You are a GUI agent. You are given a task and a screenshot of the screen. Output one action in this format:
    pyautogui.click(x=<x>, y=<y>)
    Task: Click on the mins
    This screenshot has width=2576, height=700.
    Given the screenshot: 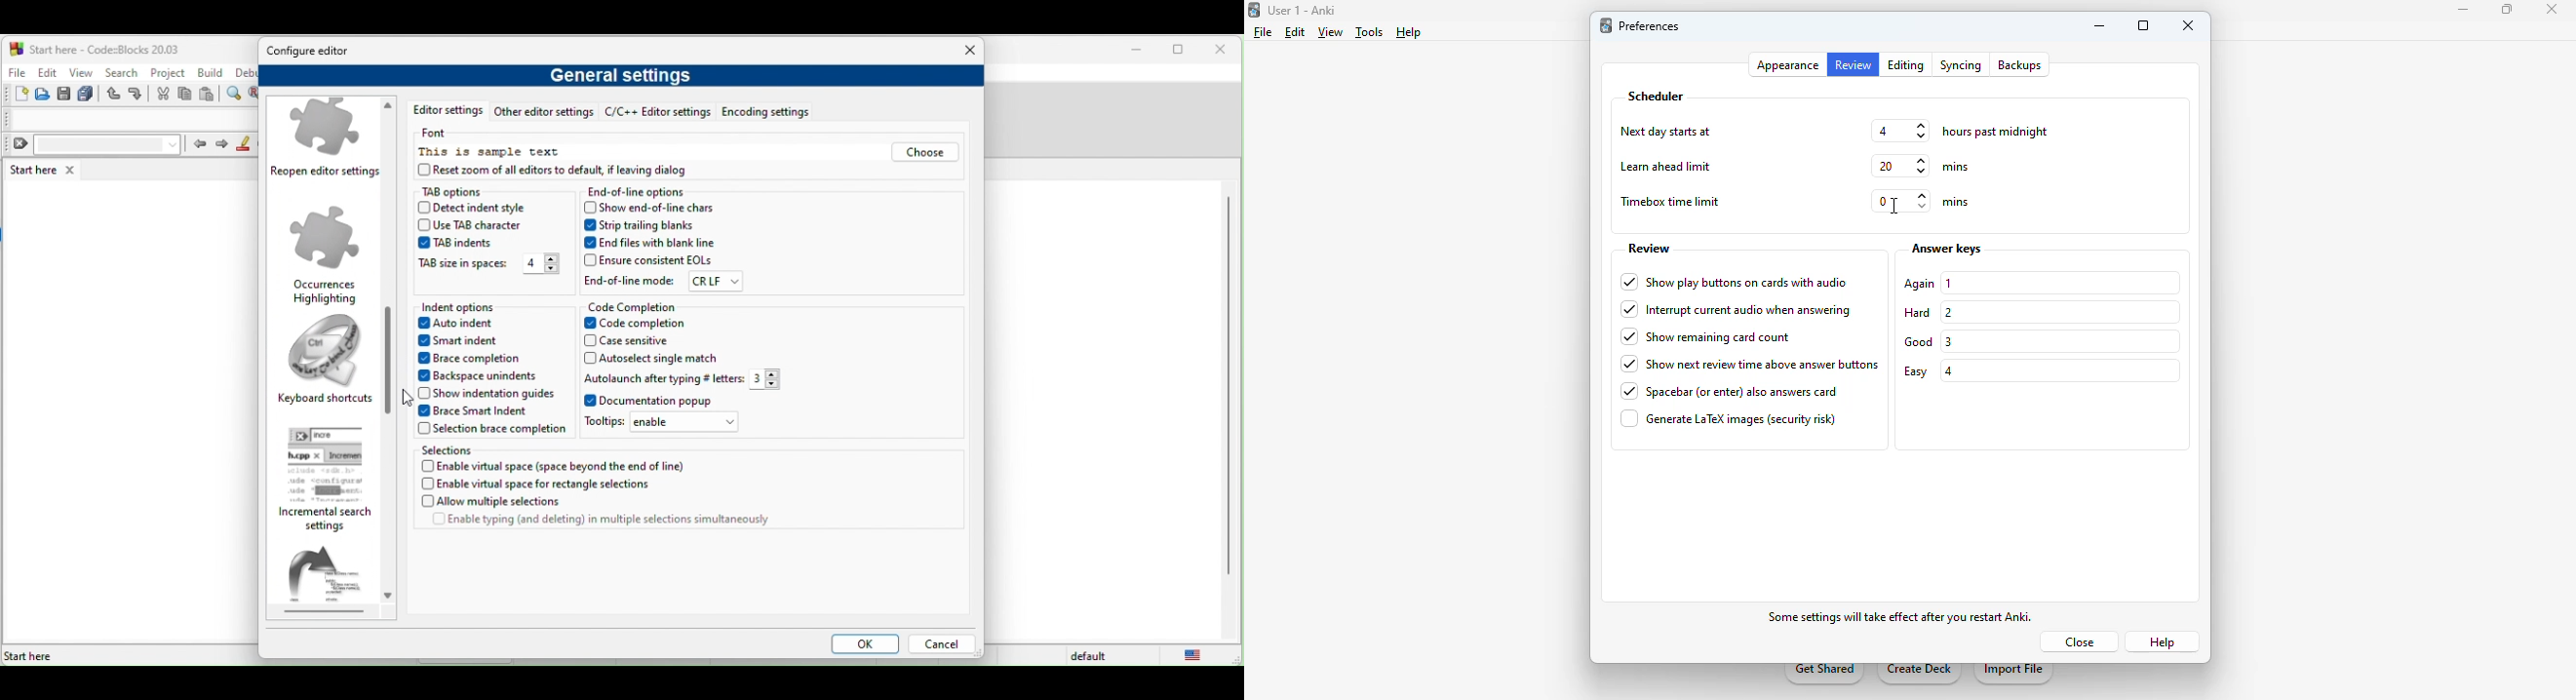 What is the action you would take?
    pyautogui.click(x=1957, y=167)
    